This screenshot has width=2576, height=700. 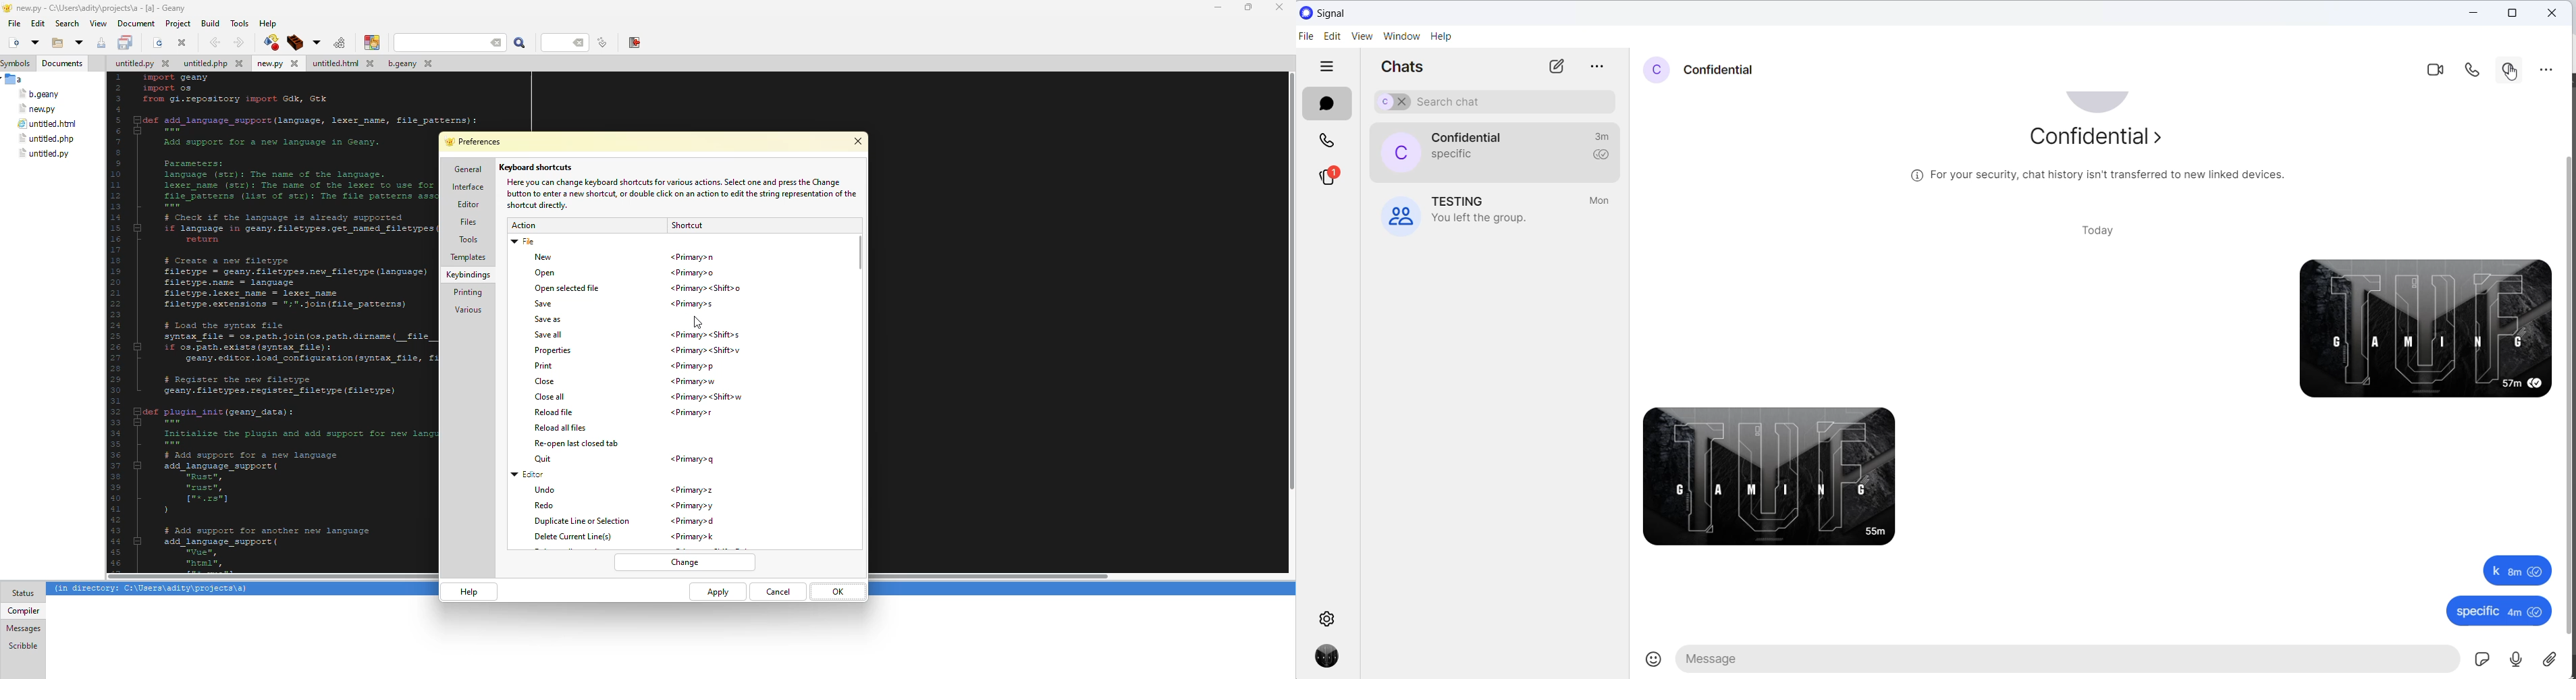 What do you see at coordinates (1442, 38) in the screenshot?
I see `help` at bounding box center [1442, 38].